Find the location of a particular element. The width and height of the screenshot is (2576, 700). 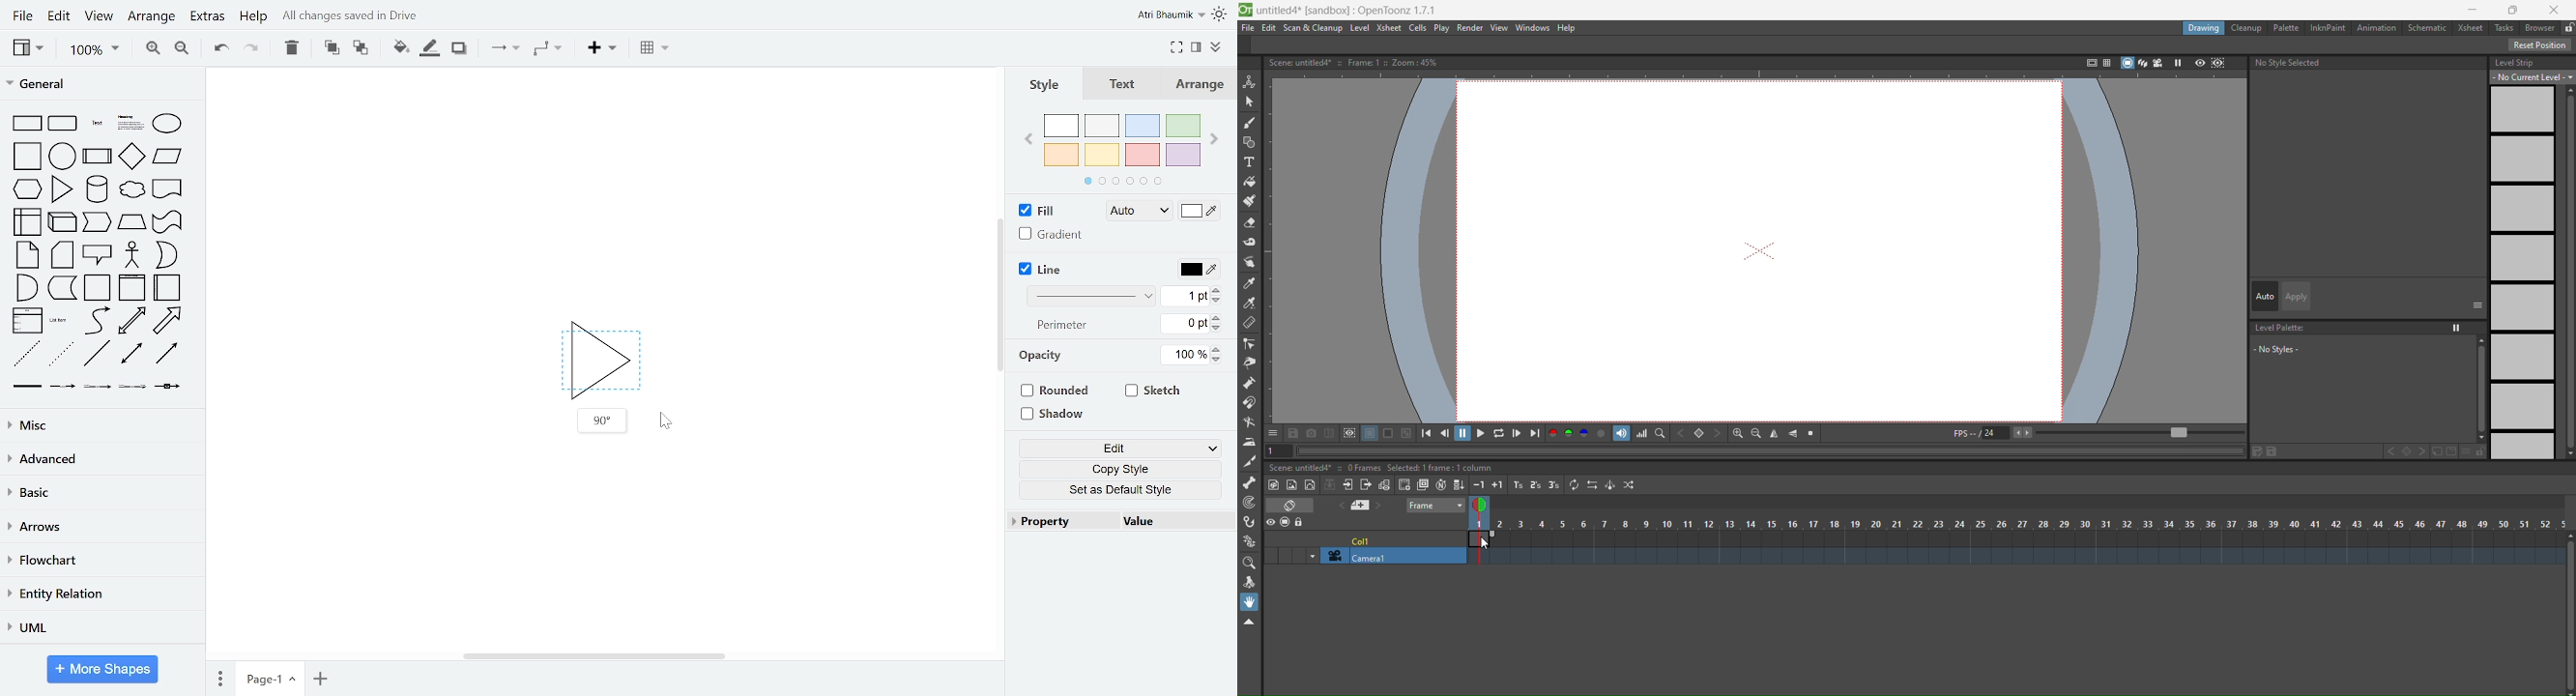

rounded rectangle is located at coordinates (64, 124).